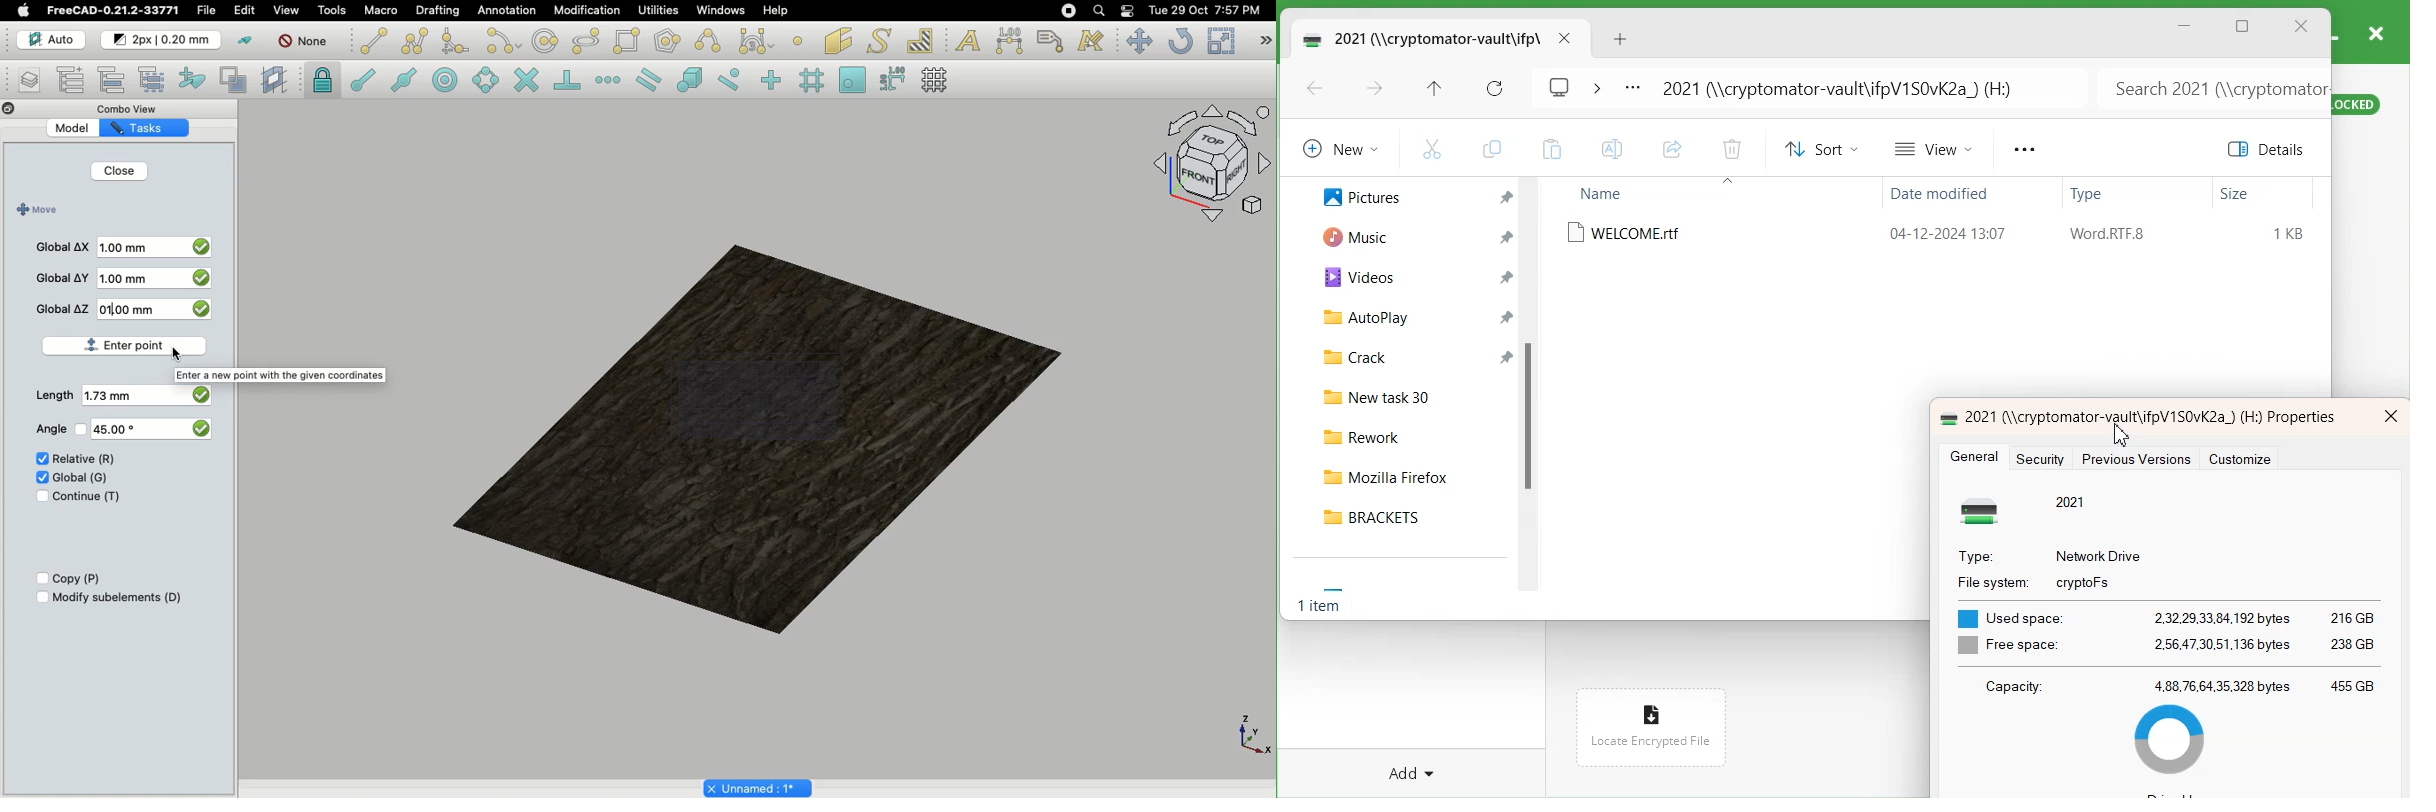 The height and width of the screenshot is (812, 2436). I want to click on Tasks, so click(154, 127).